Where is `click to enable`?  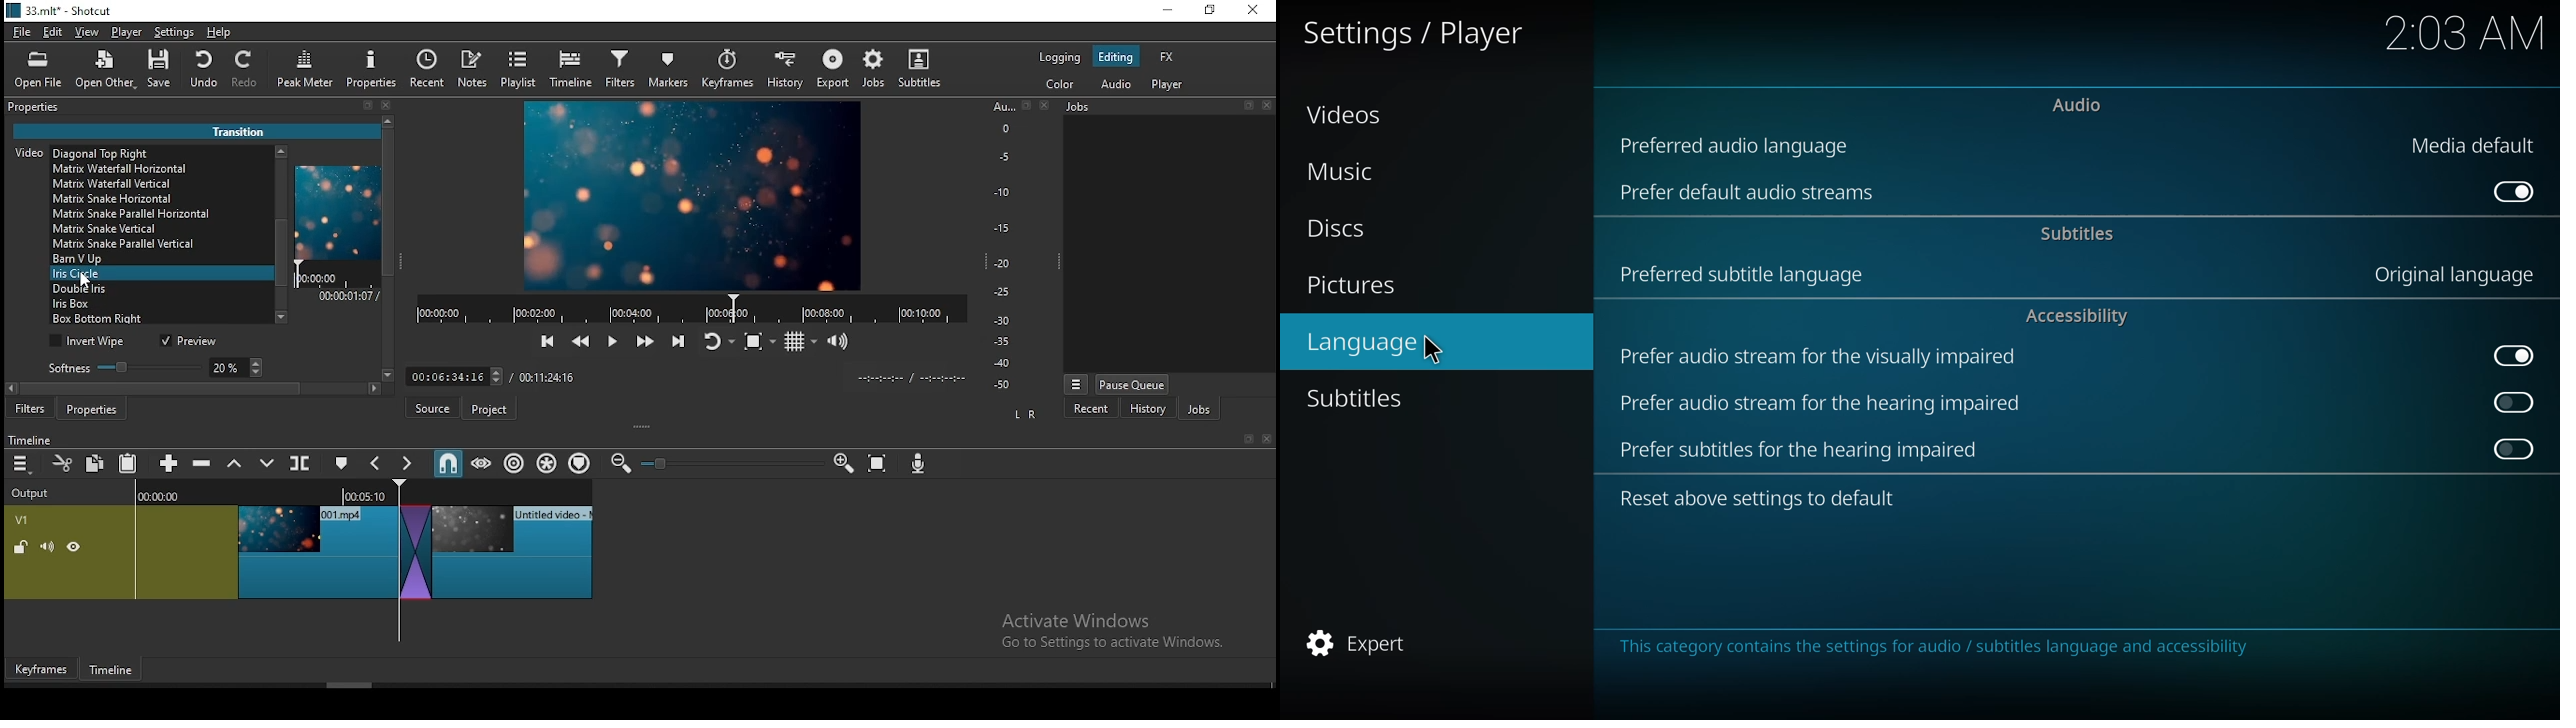 click to enable is located at coordinates (2514, 451).